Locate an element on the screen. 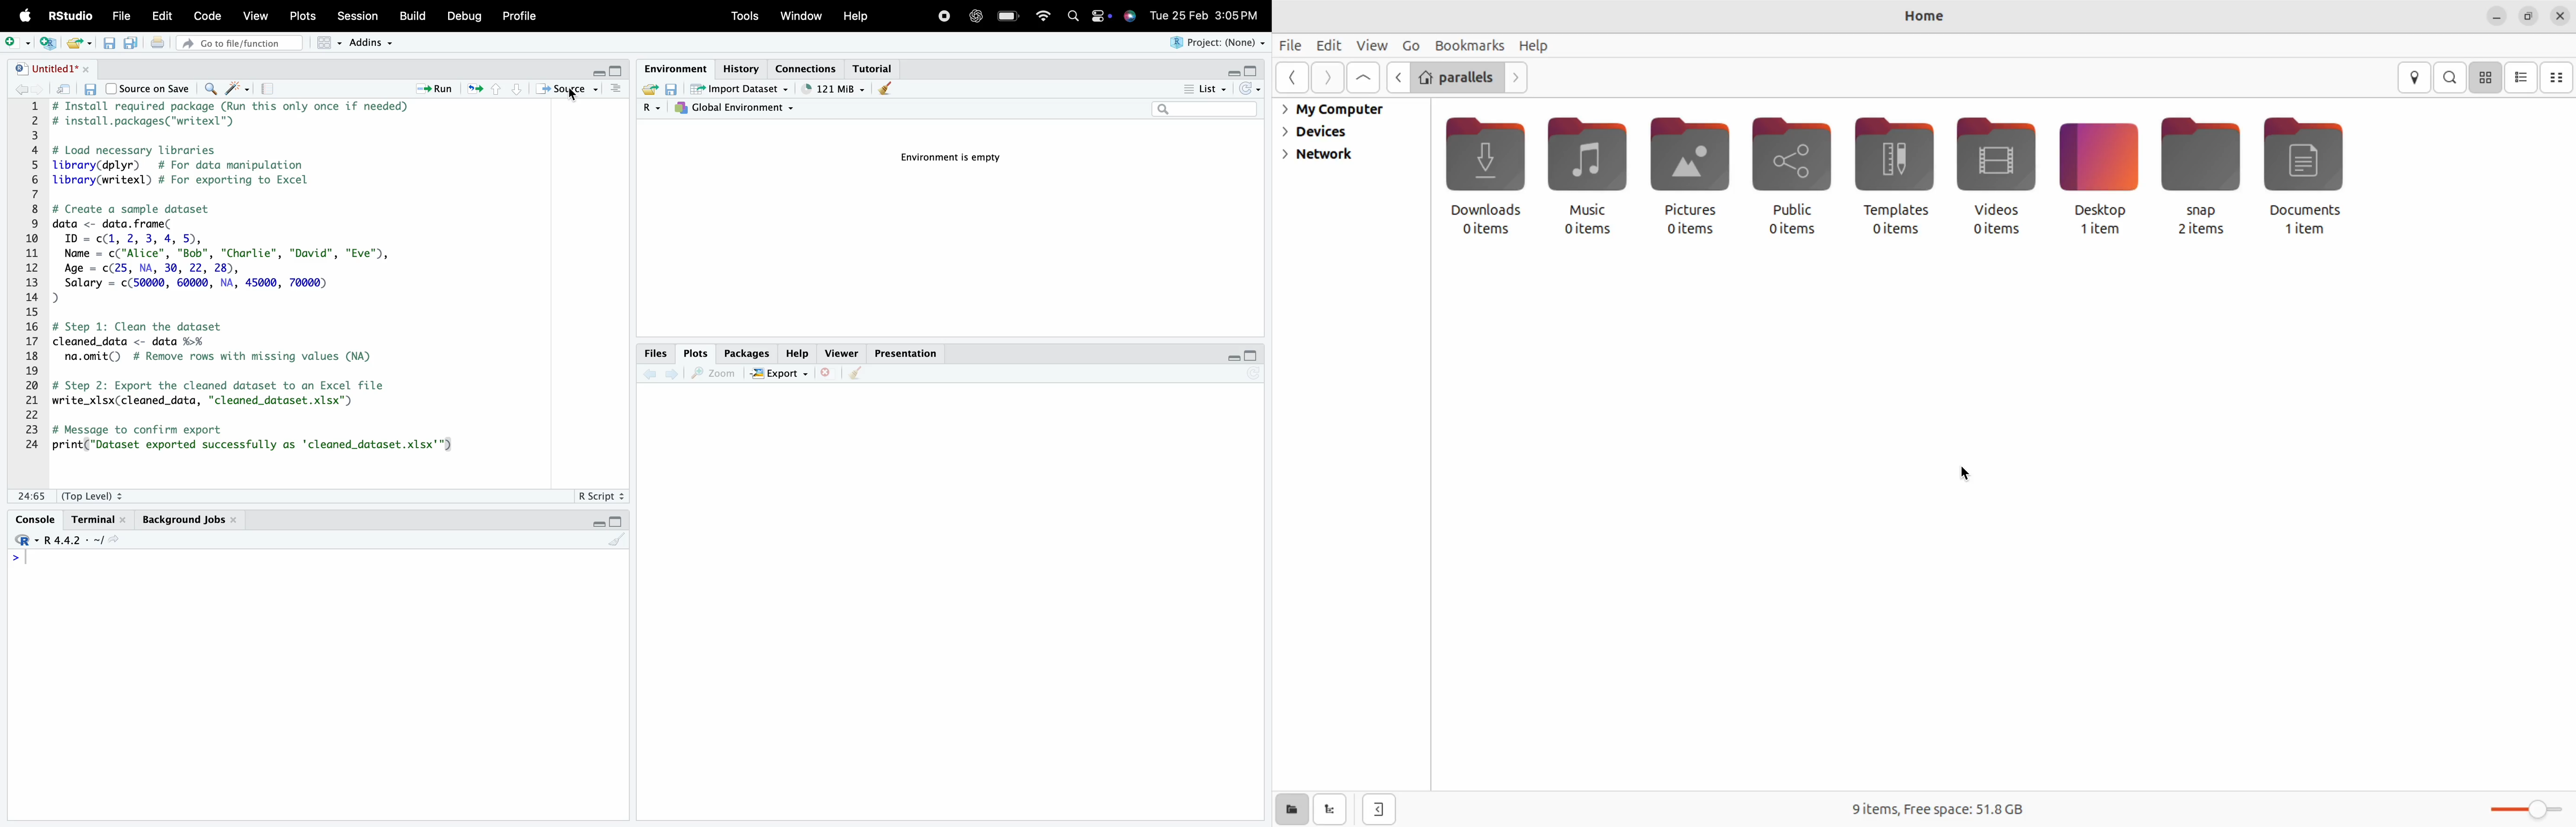 This screenshot has width=2576, height=840.  Go back to the previous source location (Ctrl + F9) is located at coordinates (649, 373).